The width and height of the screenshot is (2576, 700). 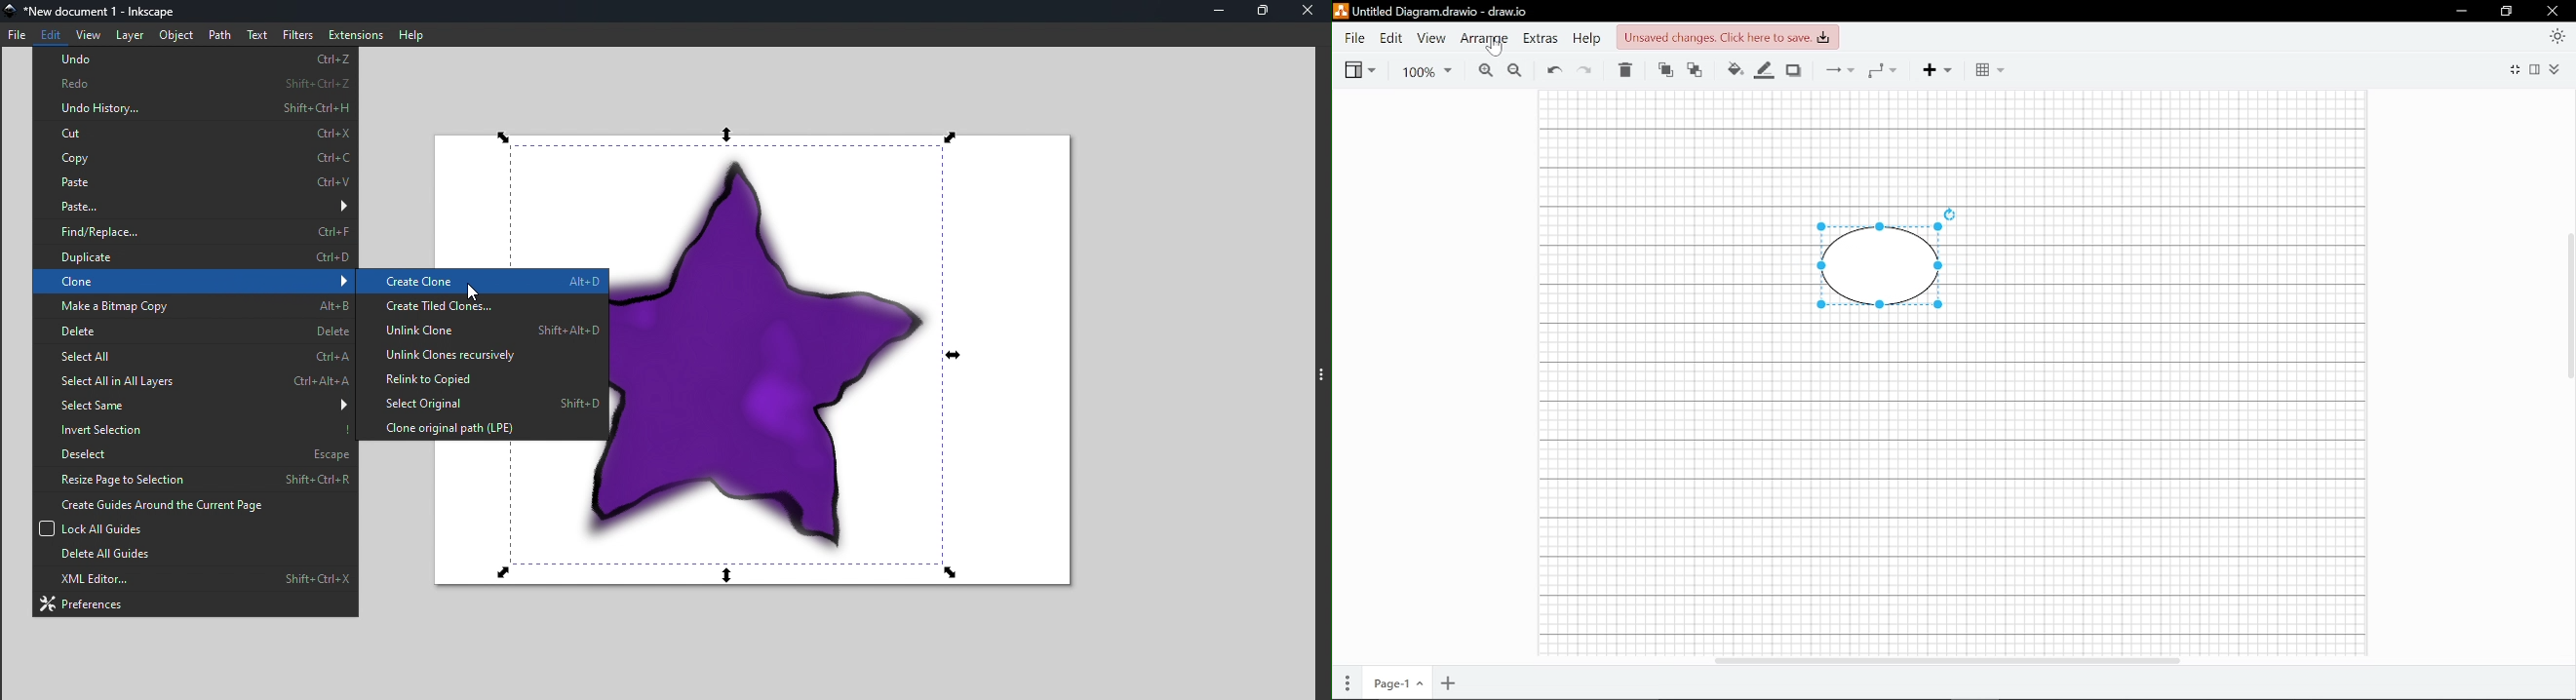 What do you see at coordinates (482, 306) in the screenshot?
I see `Create tiled clones` at bounding box center [482, 306].